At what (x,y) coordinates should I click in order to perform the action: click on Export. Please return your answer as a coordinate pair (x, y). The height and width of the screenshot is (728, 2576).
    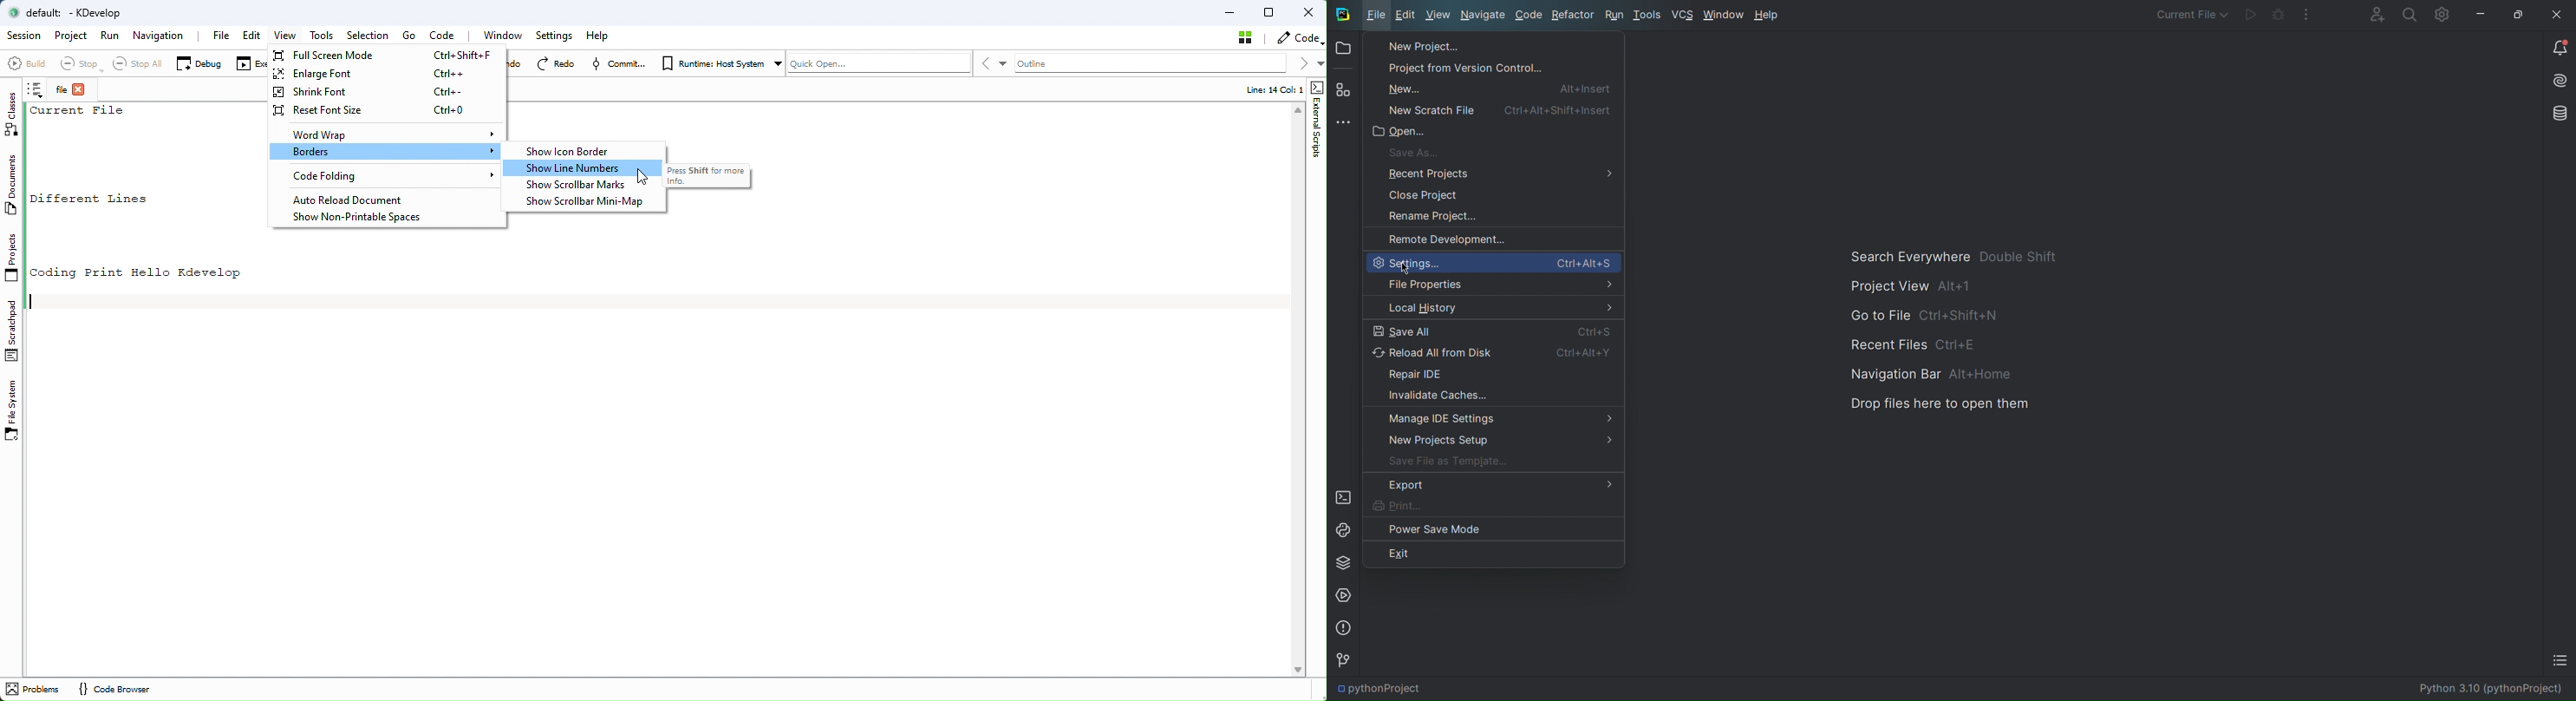
    Looking at the image, I should click on (1492, 485).